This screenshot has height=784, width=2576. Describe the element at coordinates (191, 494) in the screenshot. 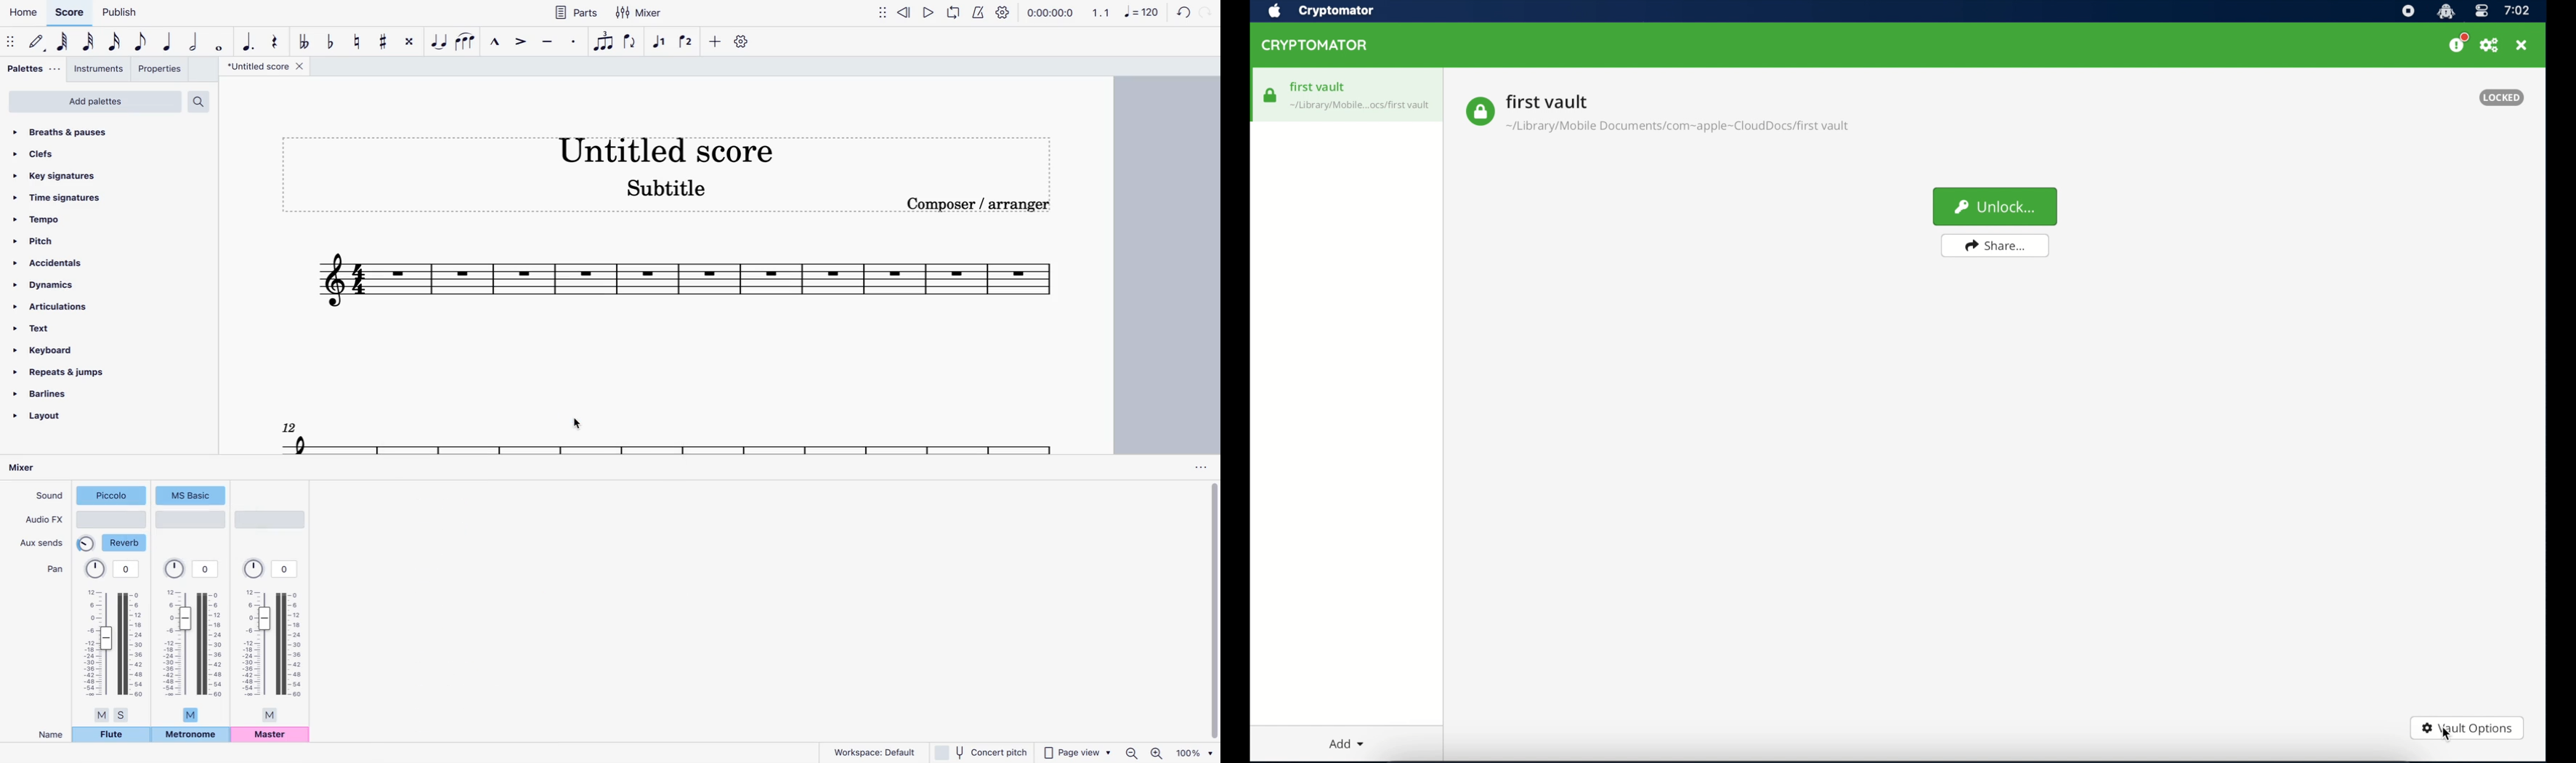

I see `sound type` at that location.